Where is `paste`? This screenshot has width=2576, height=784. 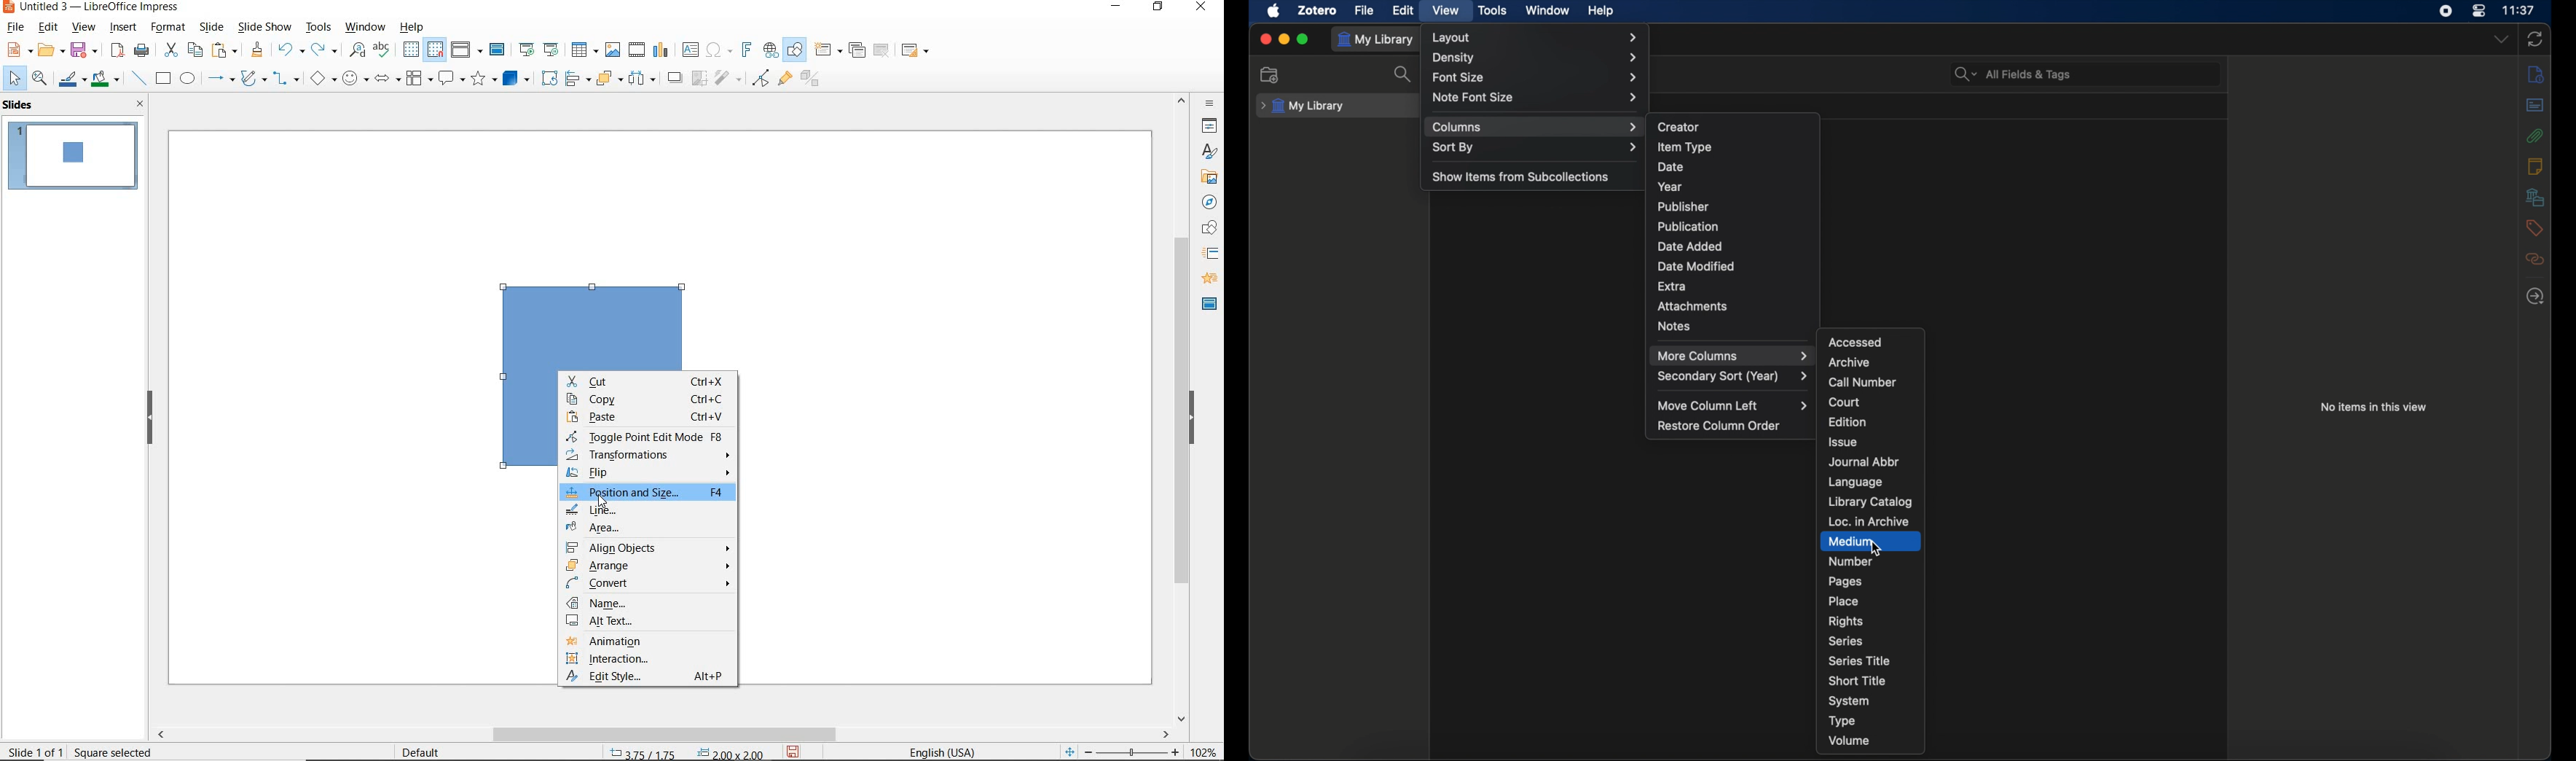
paste is located at coordinates (223, 52).